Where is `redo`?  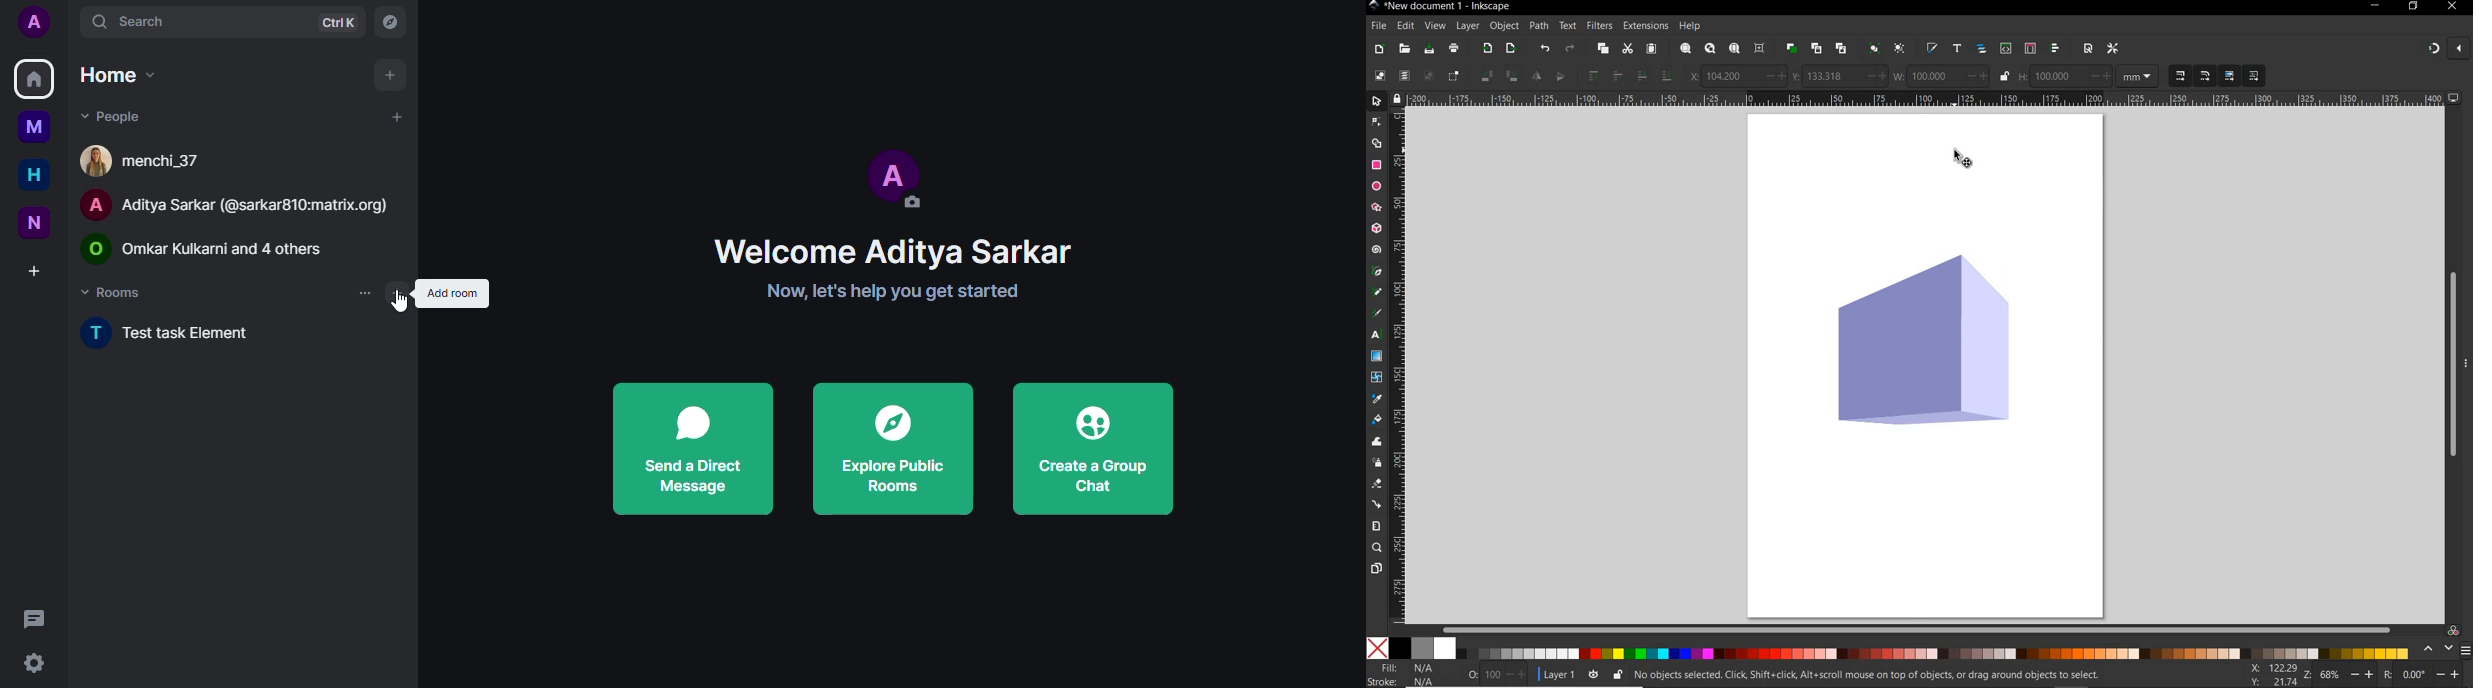
redo is located at coordinates (1570, 47).